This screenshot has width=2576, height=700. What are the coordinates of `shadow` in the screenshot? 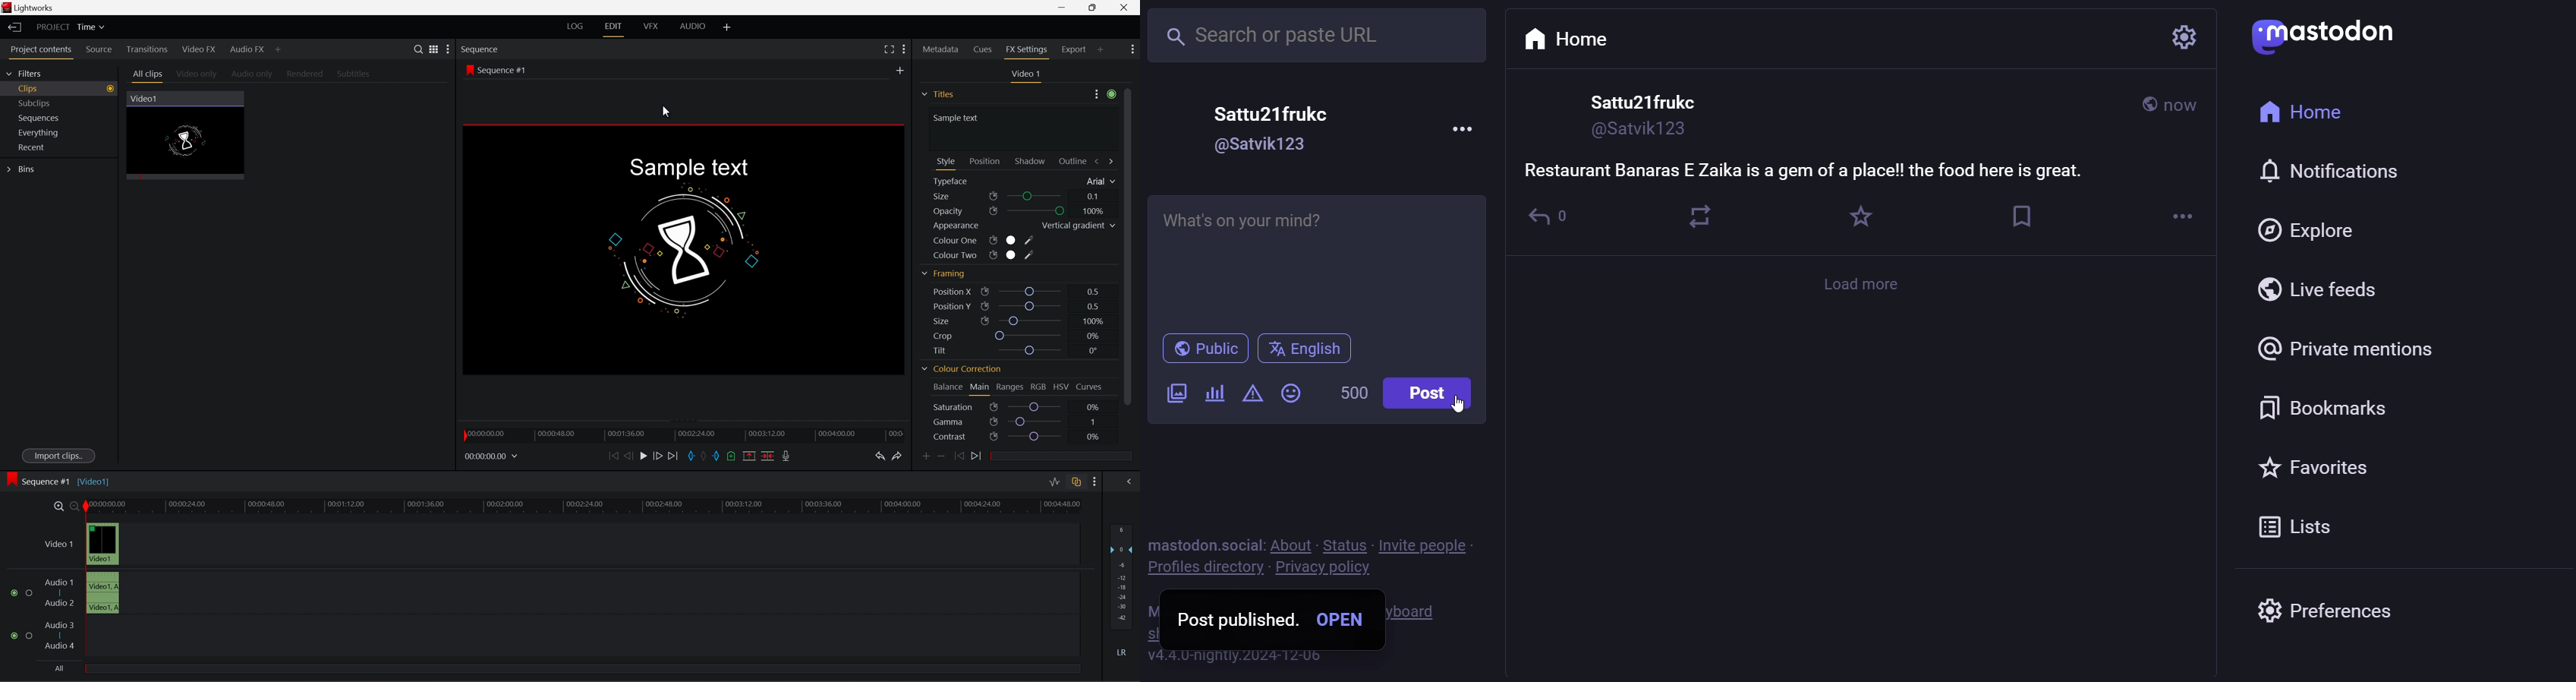 It's located at (1033, 161).